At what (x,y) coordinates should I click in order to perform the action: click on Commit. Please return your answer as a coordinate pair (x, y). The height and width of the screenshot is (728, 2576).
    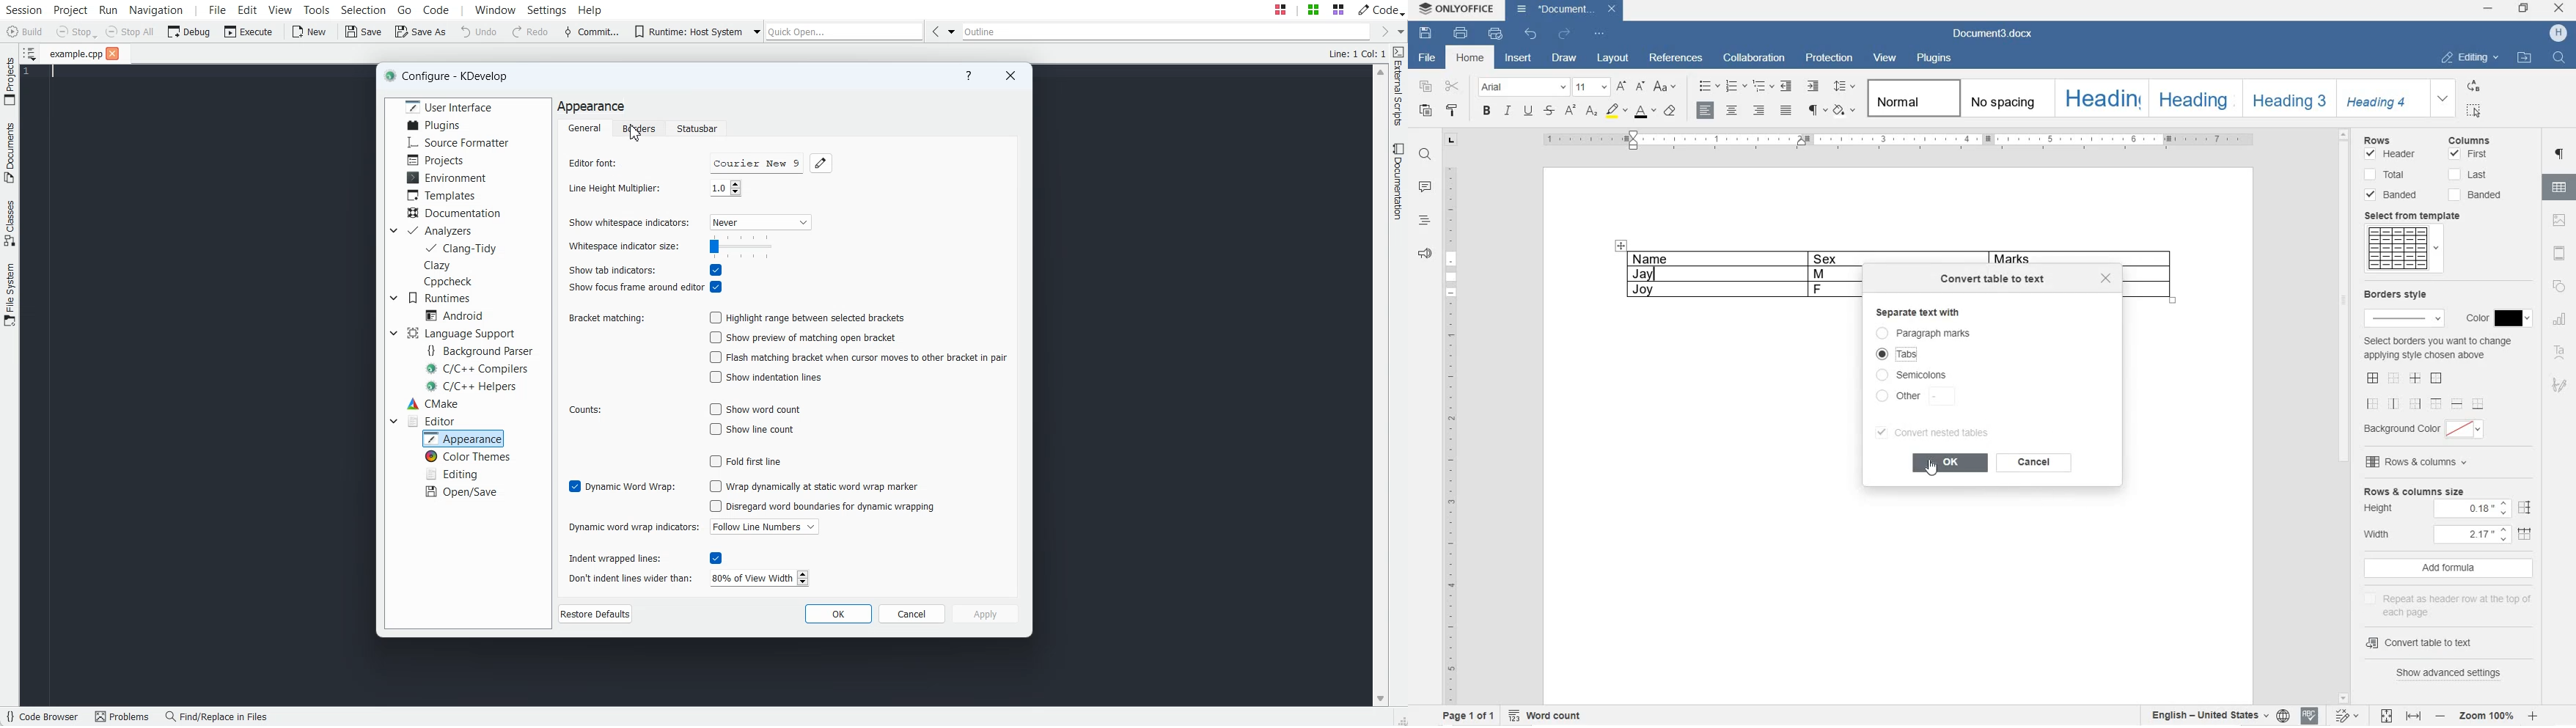
    Looking at the image, I should click on (592, 32).